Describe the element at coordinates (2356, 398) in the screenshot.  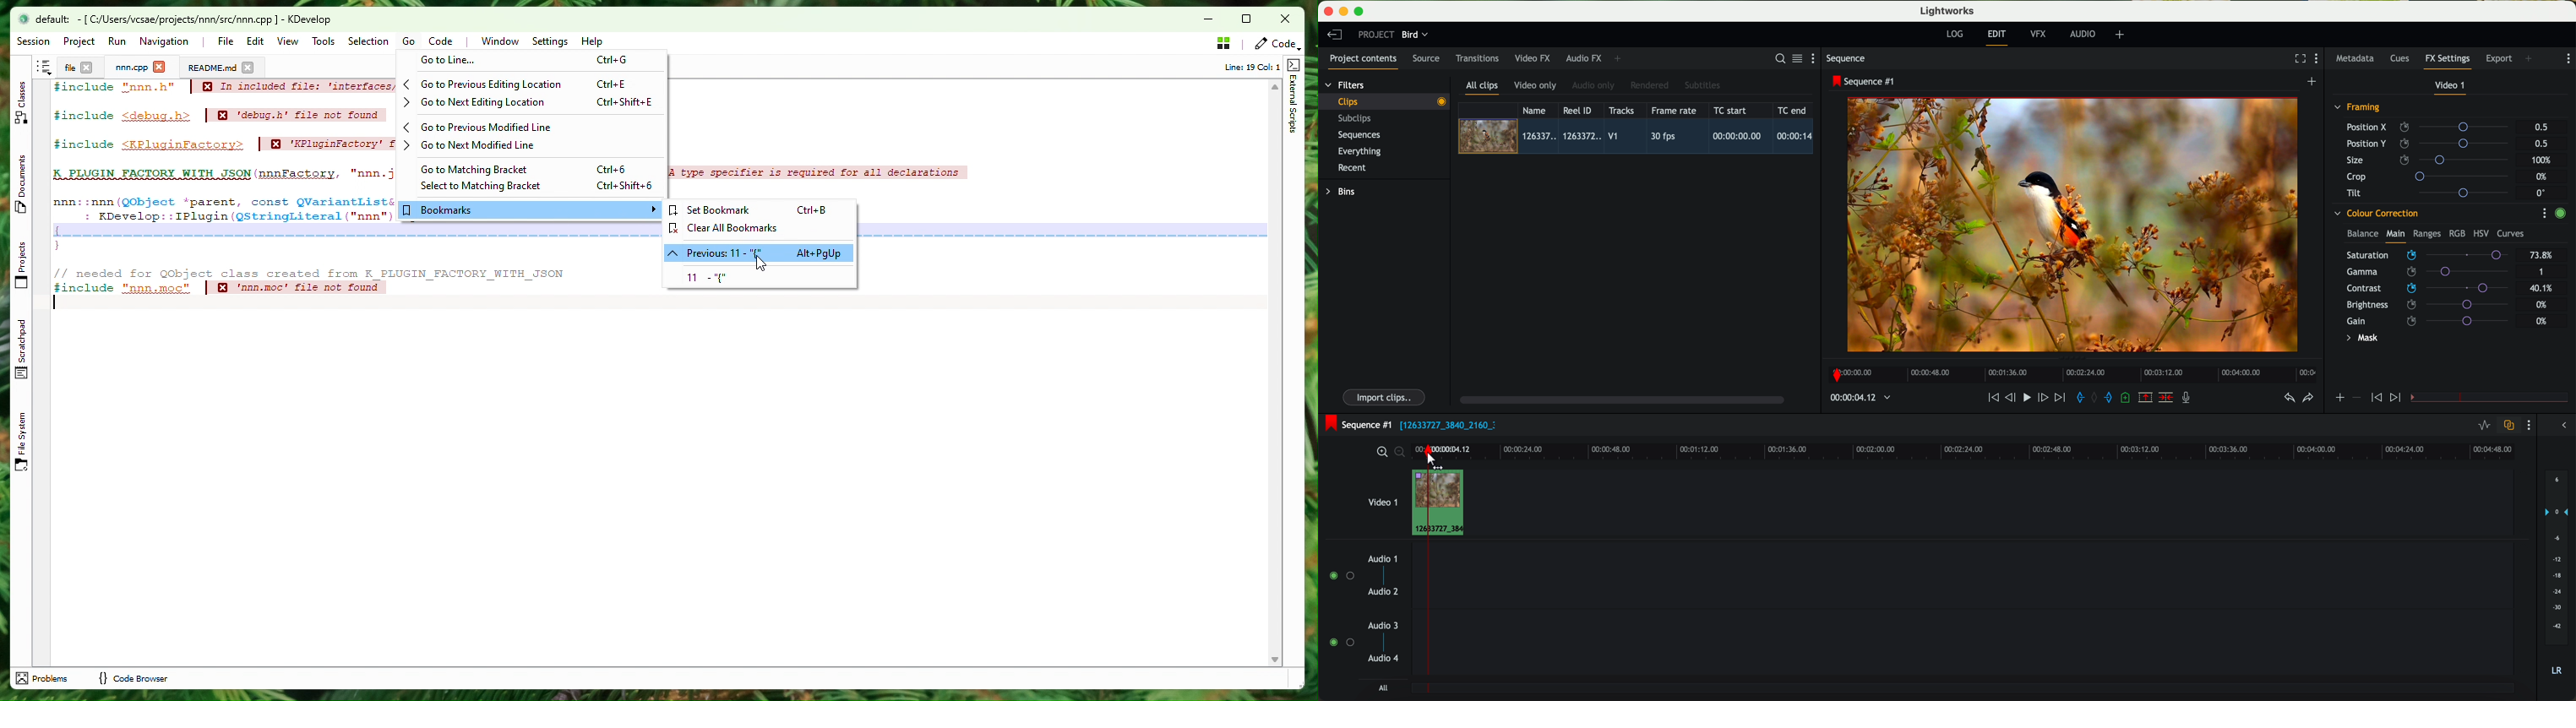
I see `icon` at that location.